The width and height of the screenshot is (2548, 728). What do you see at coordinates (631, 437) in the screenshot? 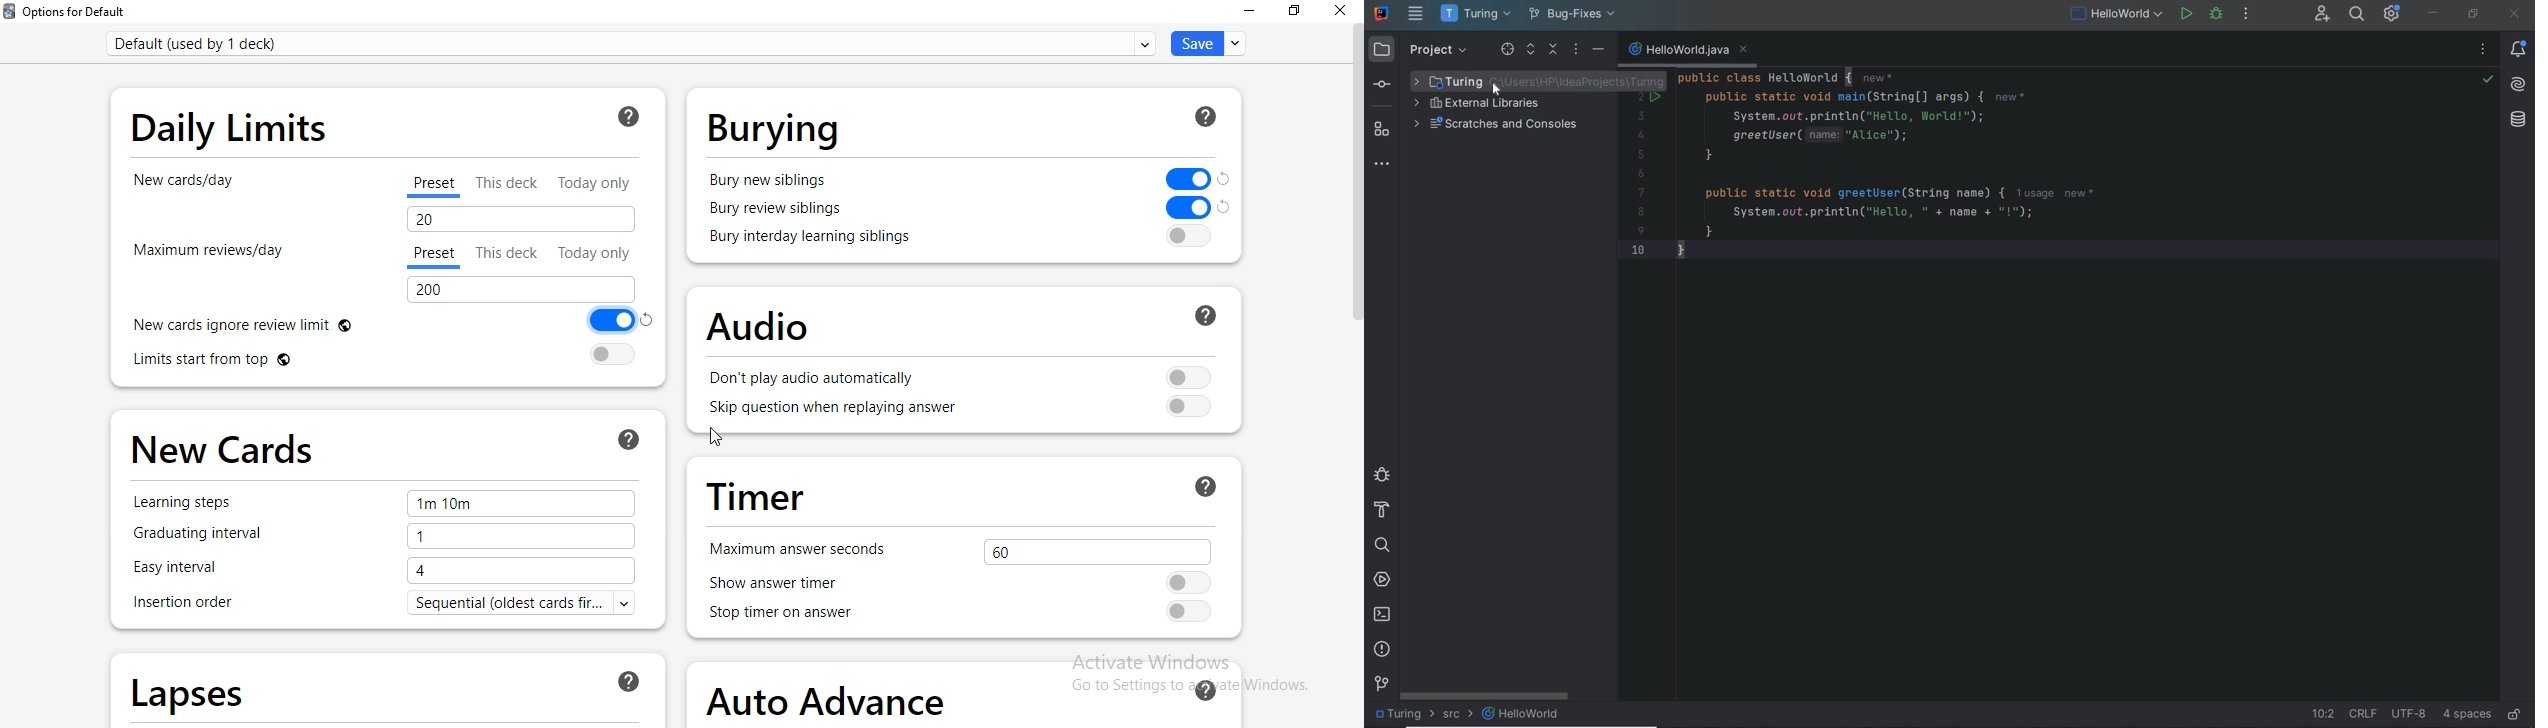
I see `ask` at bounding box center [631, 437].